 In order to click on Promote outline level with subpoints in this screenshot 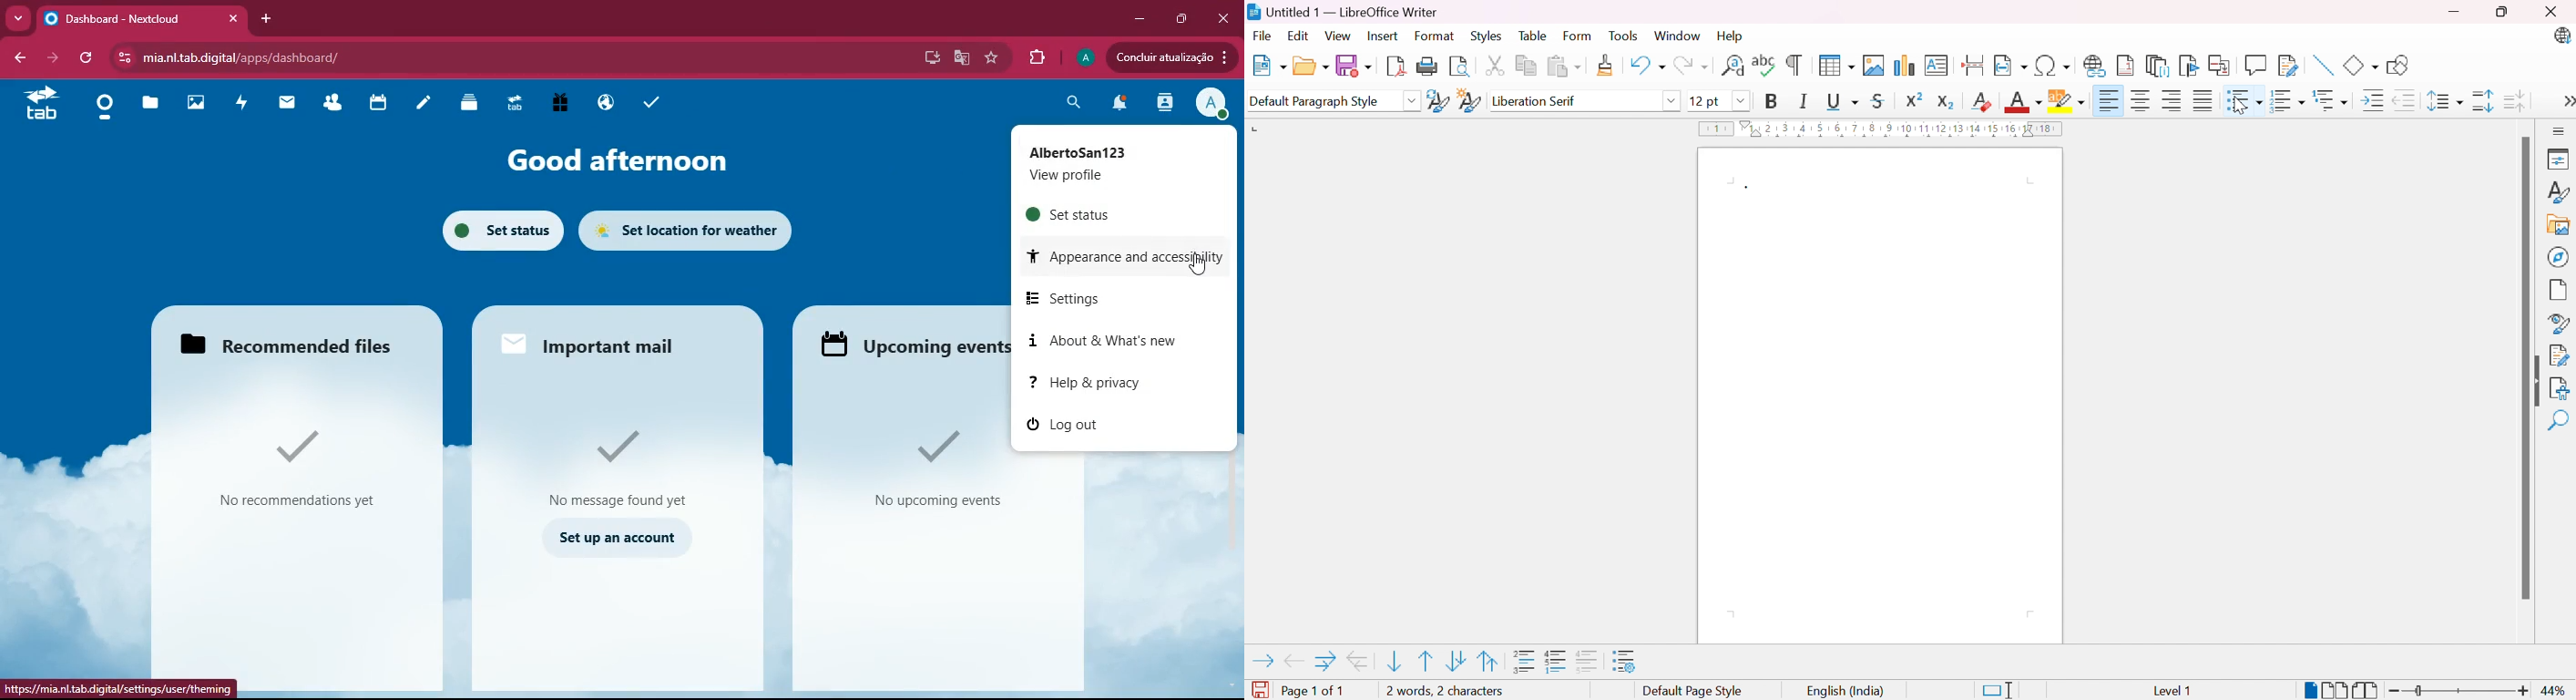, I will do `click(1357, 660)`.